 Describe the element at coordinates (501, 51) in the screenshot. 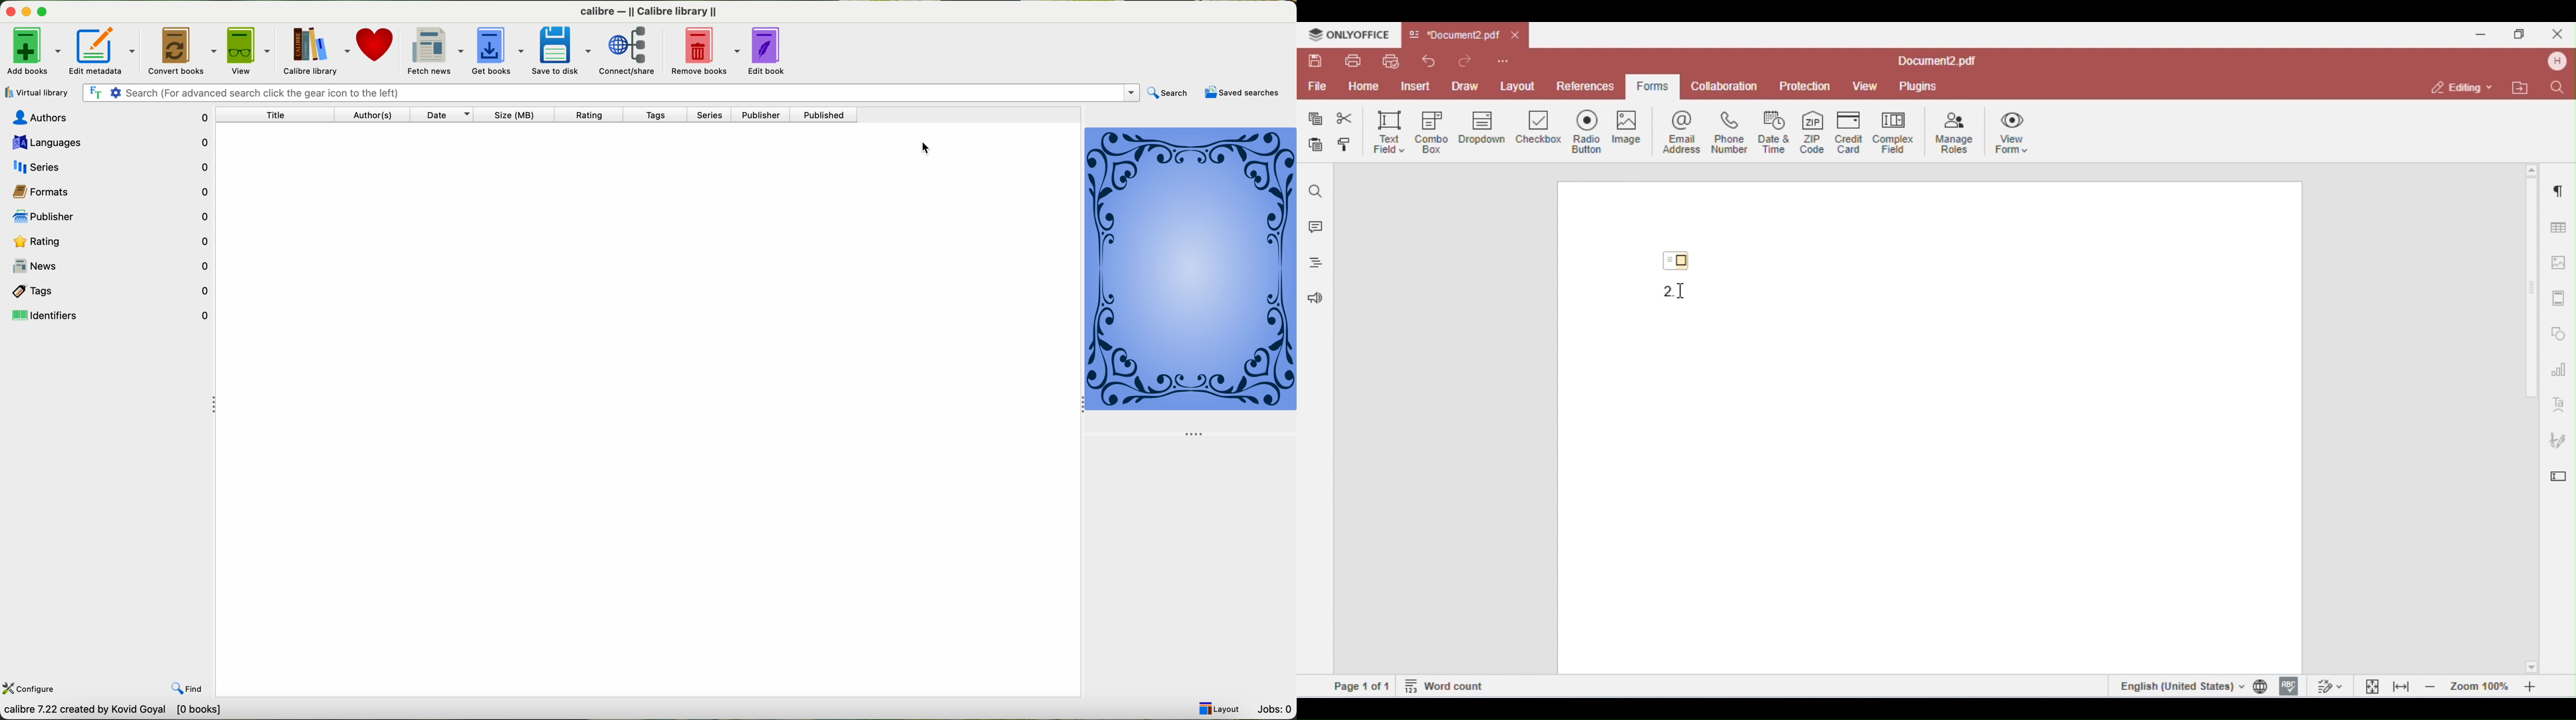

I see `get books` at that location.